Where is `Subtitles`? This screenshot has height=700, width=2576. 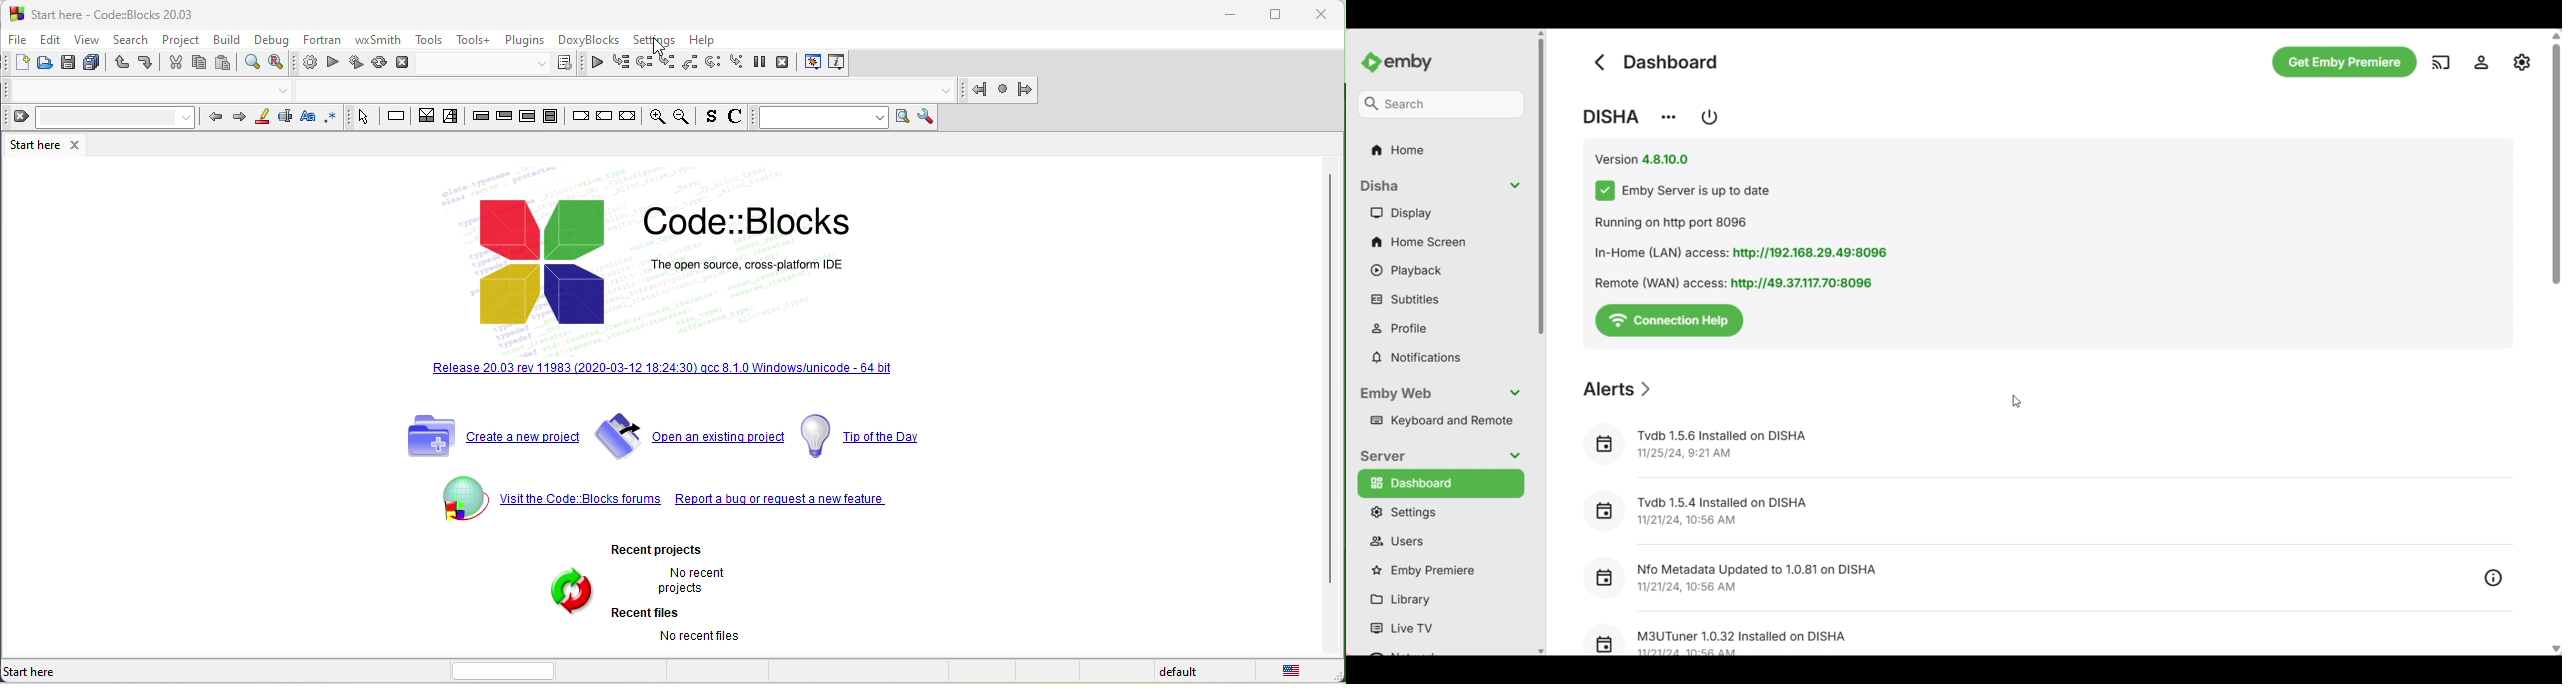 Subtitles is located at coordinates (1440, 298).